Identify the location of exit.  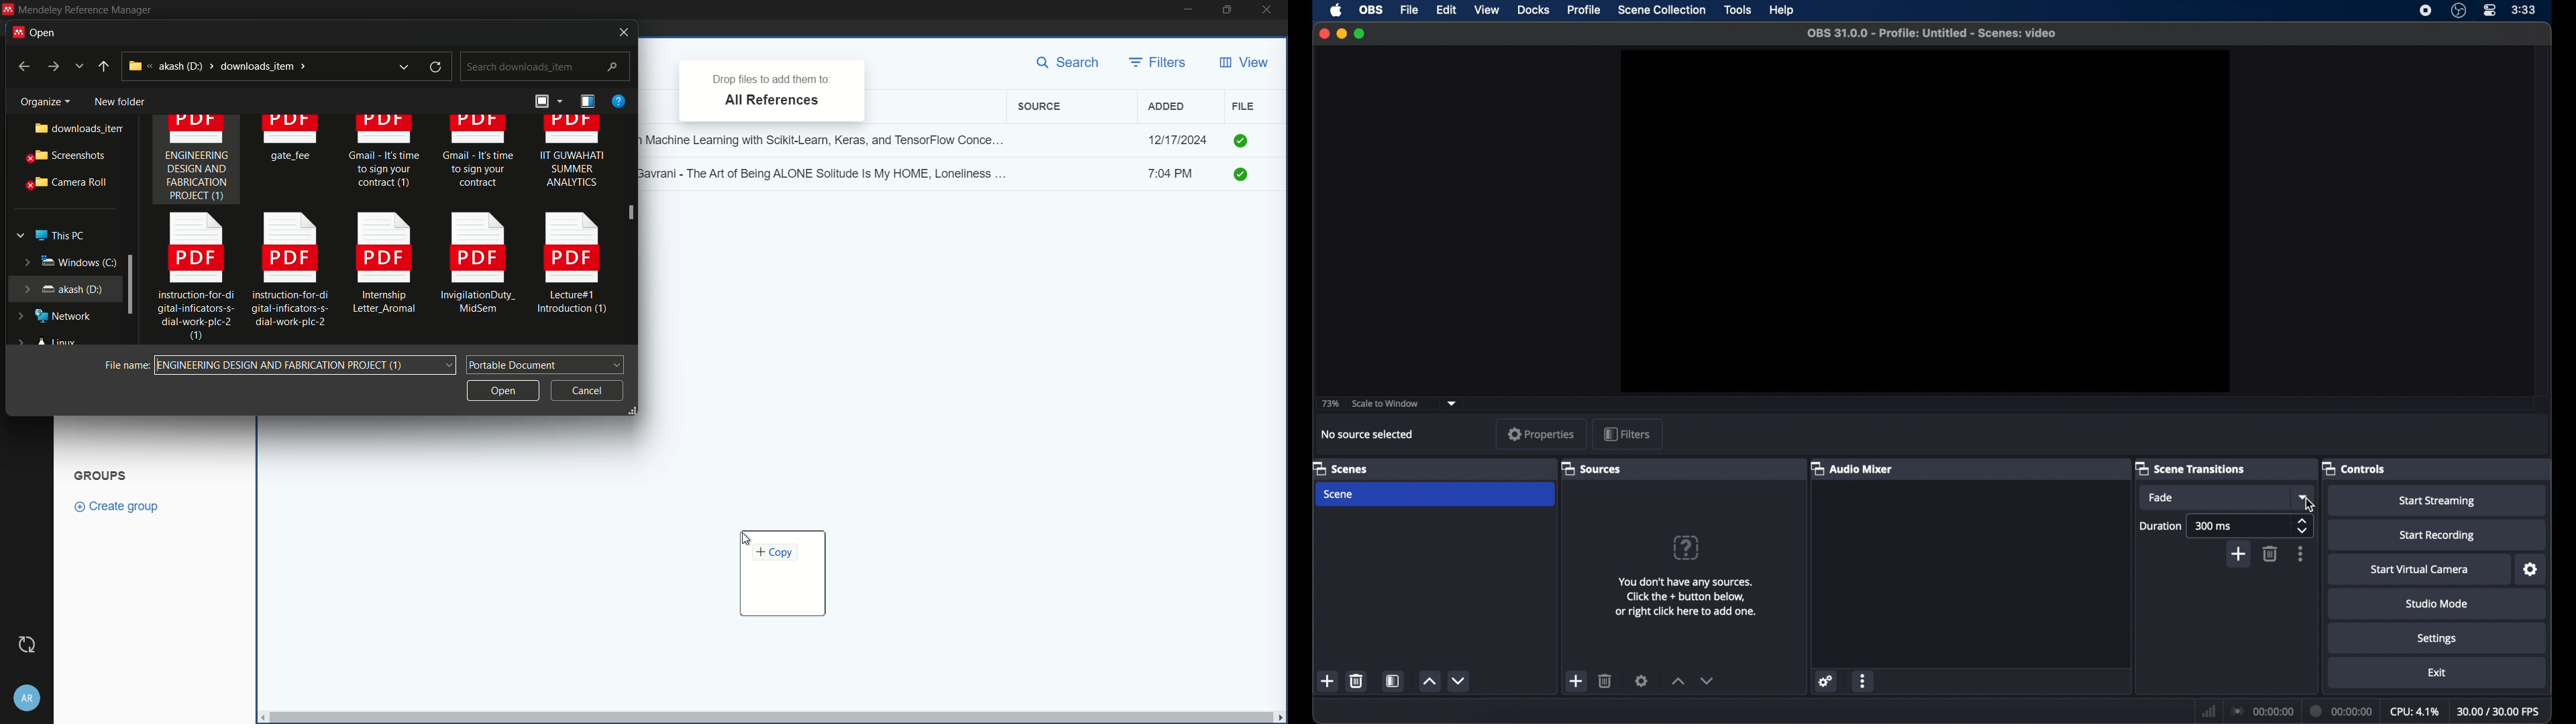
(2438, 674).